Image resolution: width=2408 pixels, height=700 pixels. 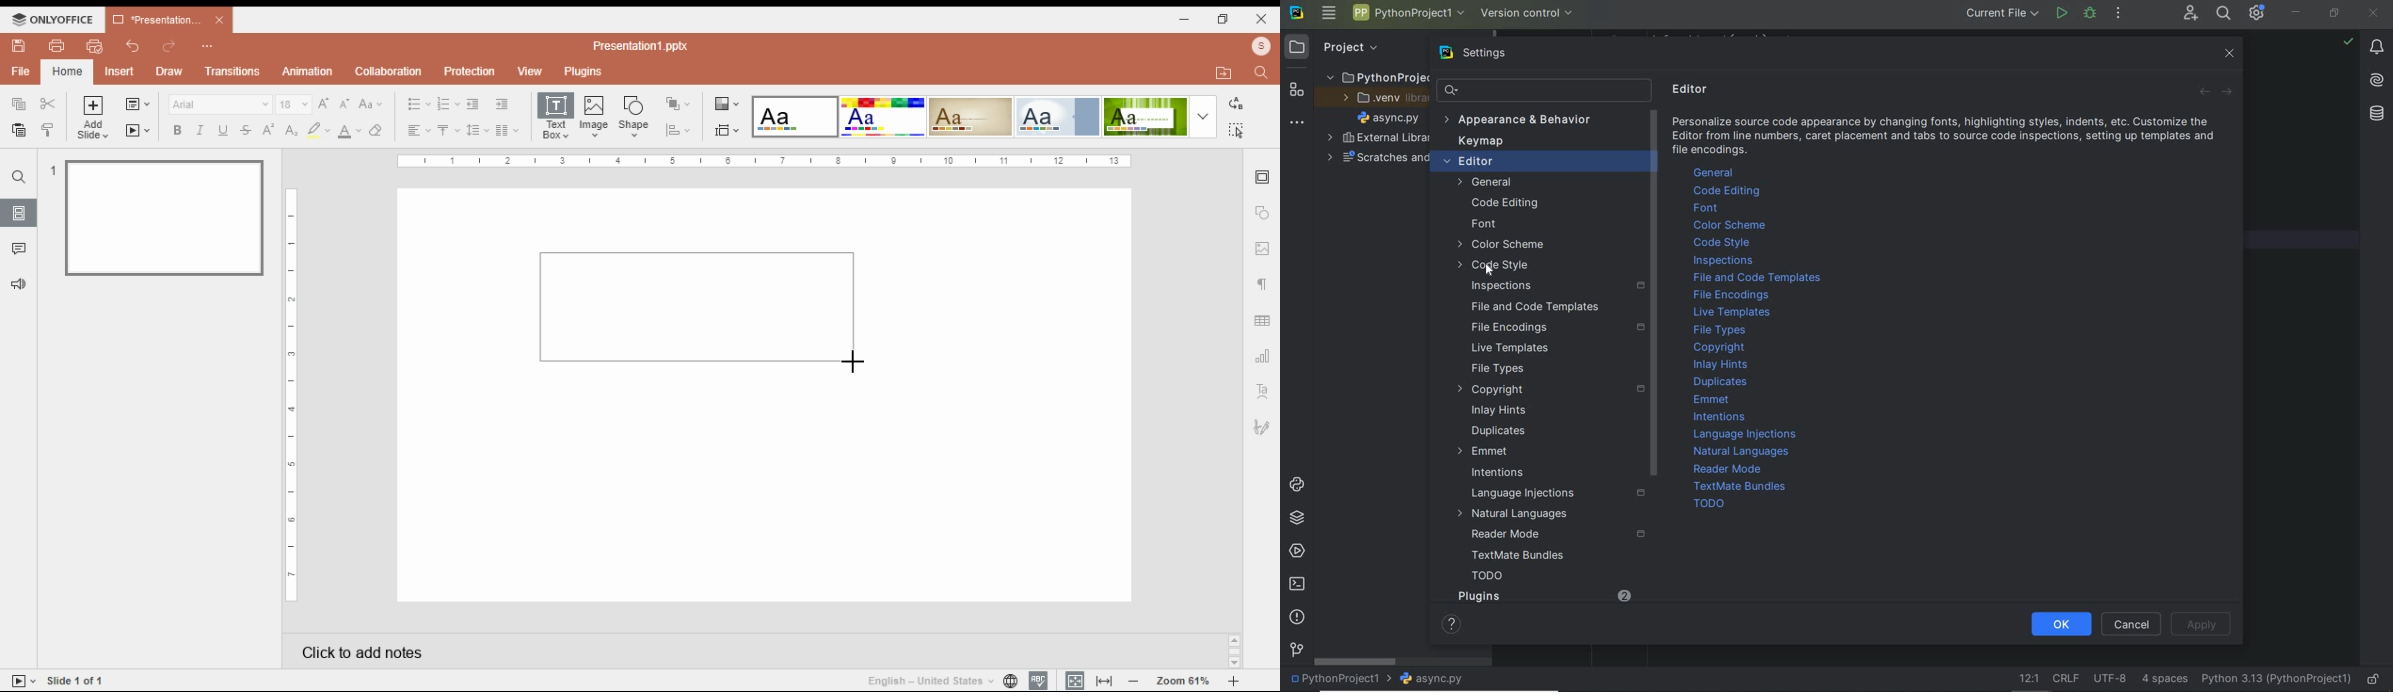 I want to click on language, so click(x=928, y=681).